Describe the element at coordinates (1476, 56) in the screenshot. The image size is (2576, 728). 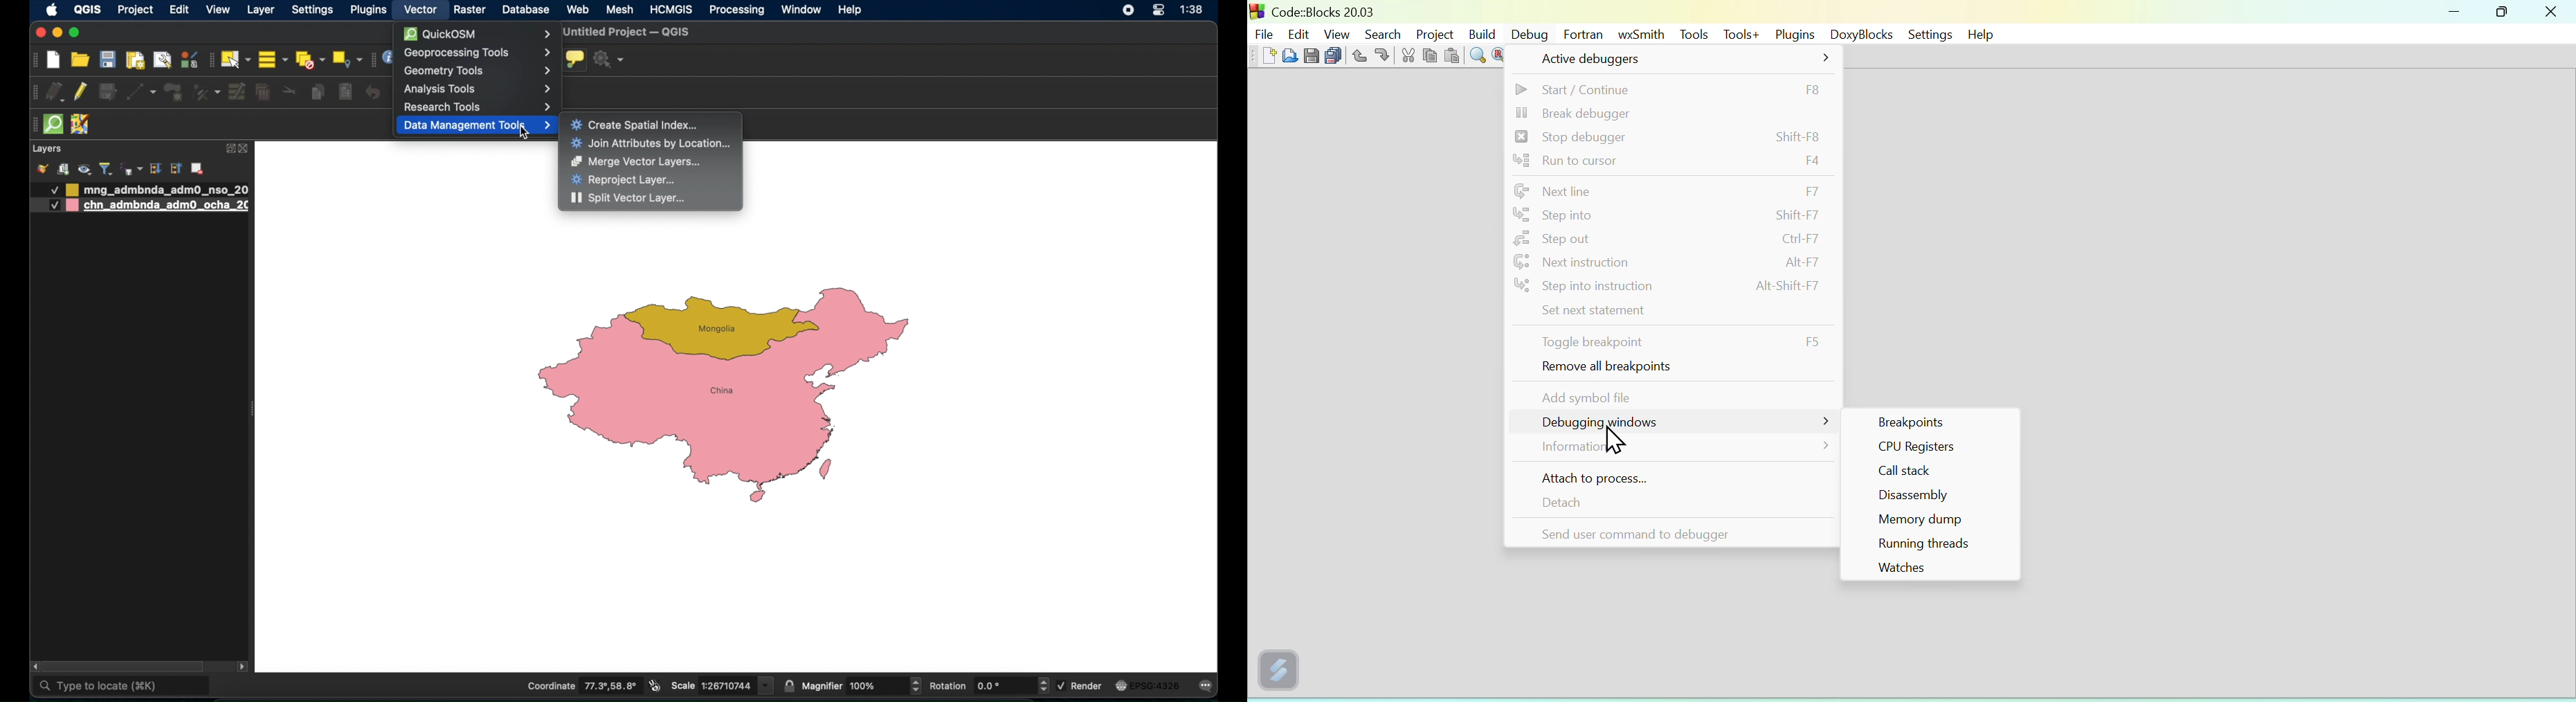
I see `find` at that location.